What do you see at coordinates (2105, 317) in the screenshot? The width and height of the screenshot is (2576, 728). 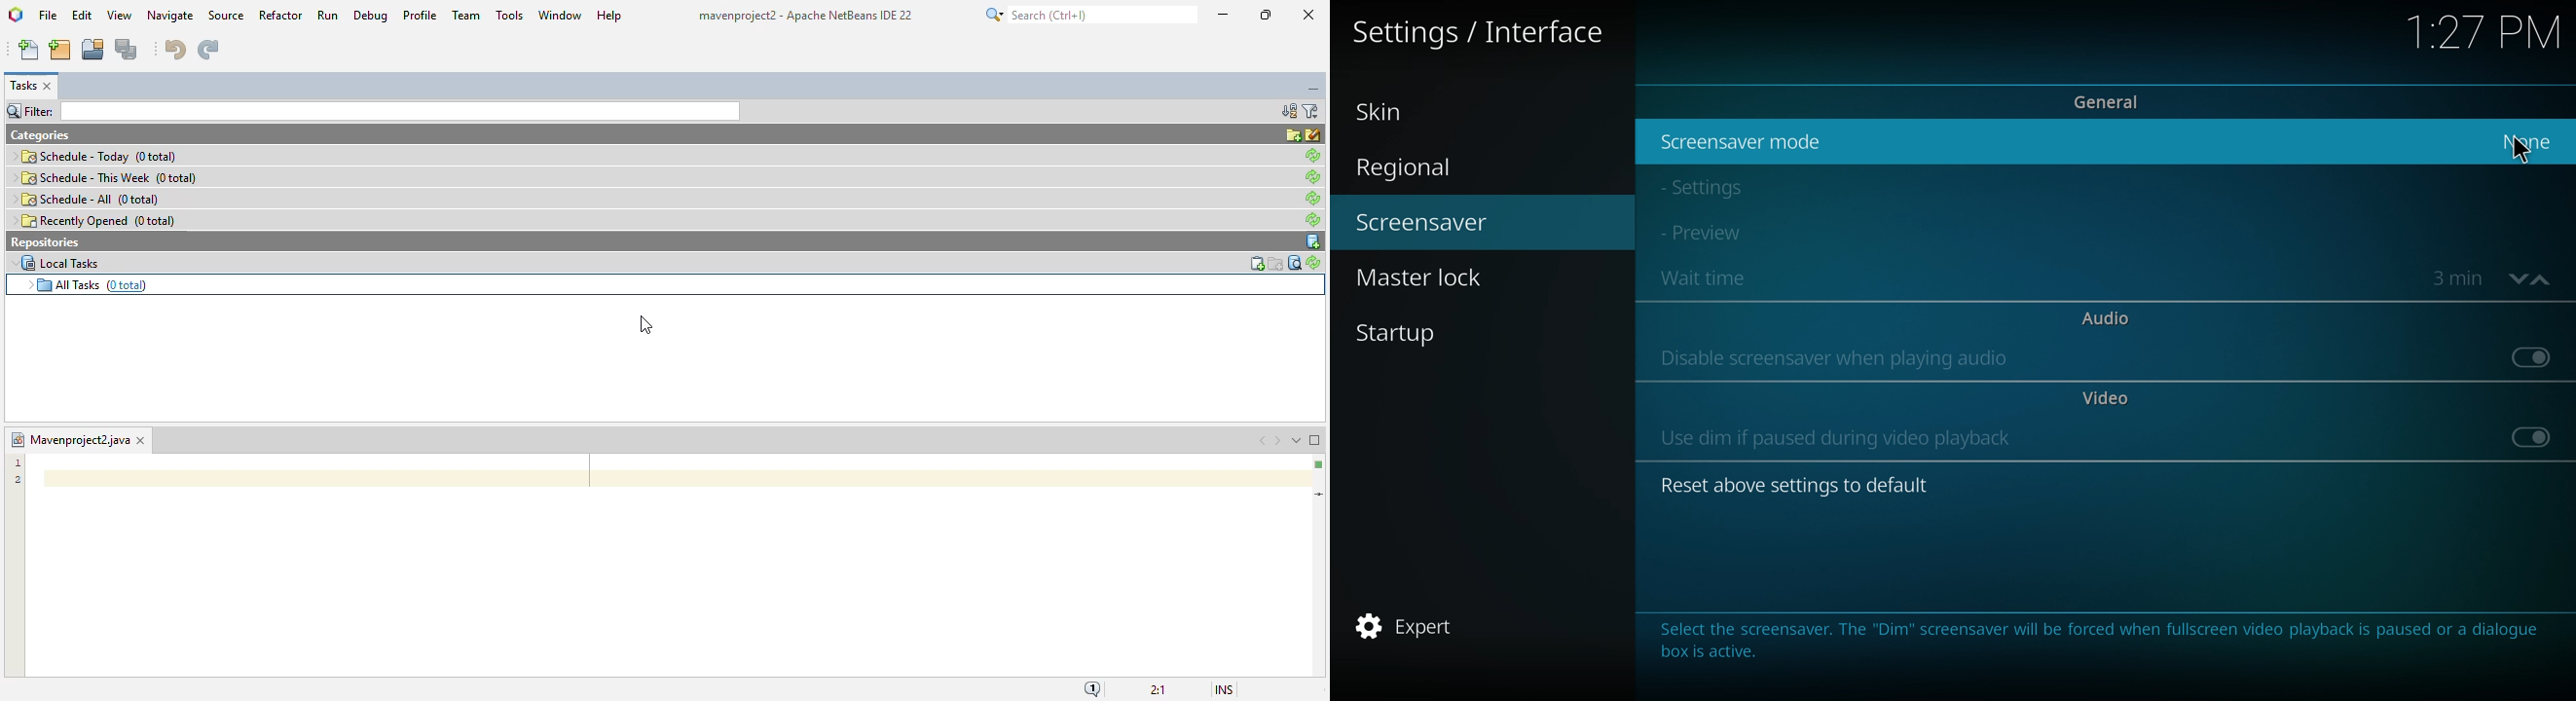 I see `audio` at bounding box center [2105, 317].